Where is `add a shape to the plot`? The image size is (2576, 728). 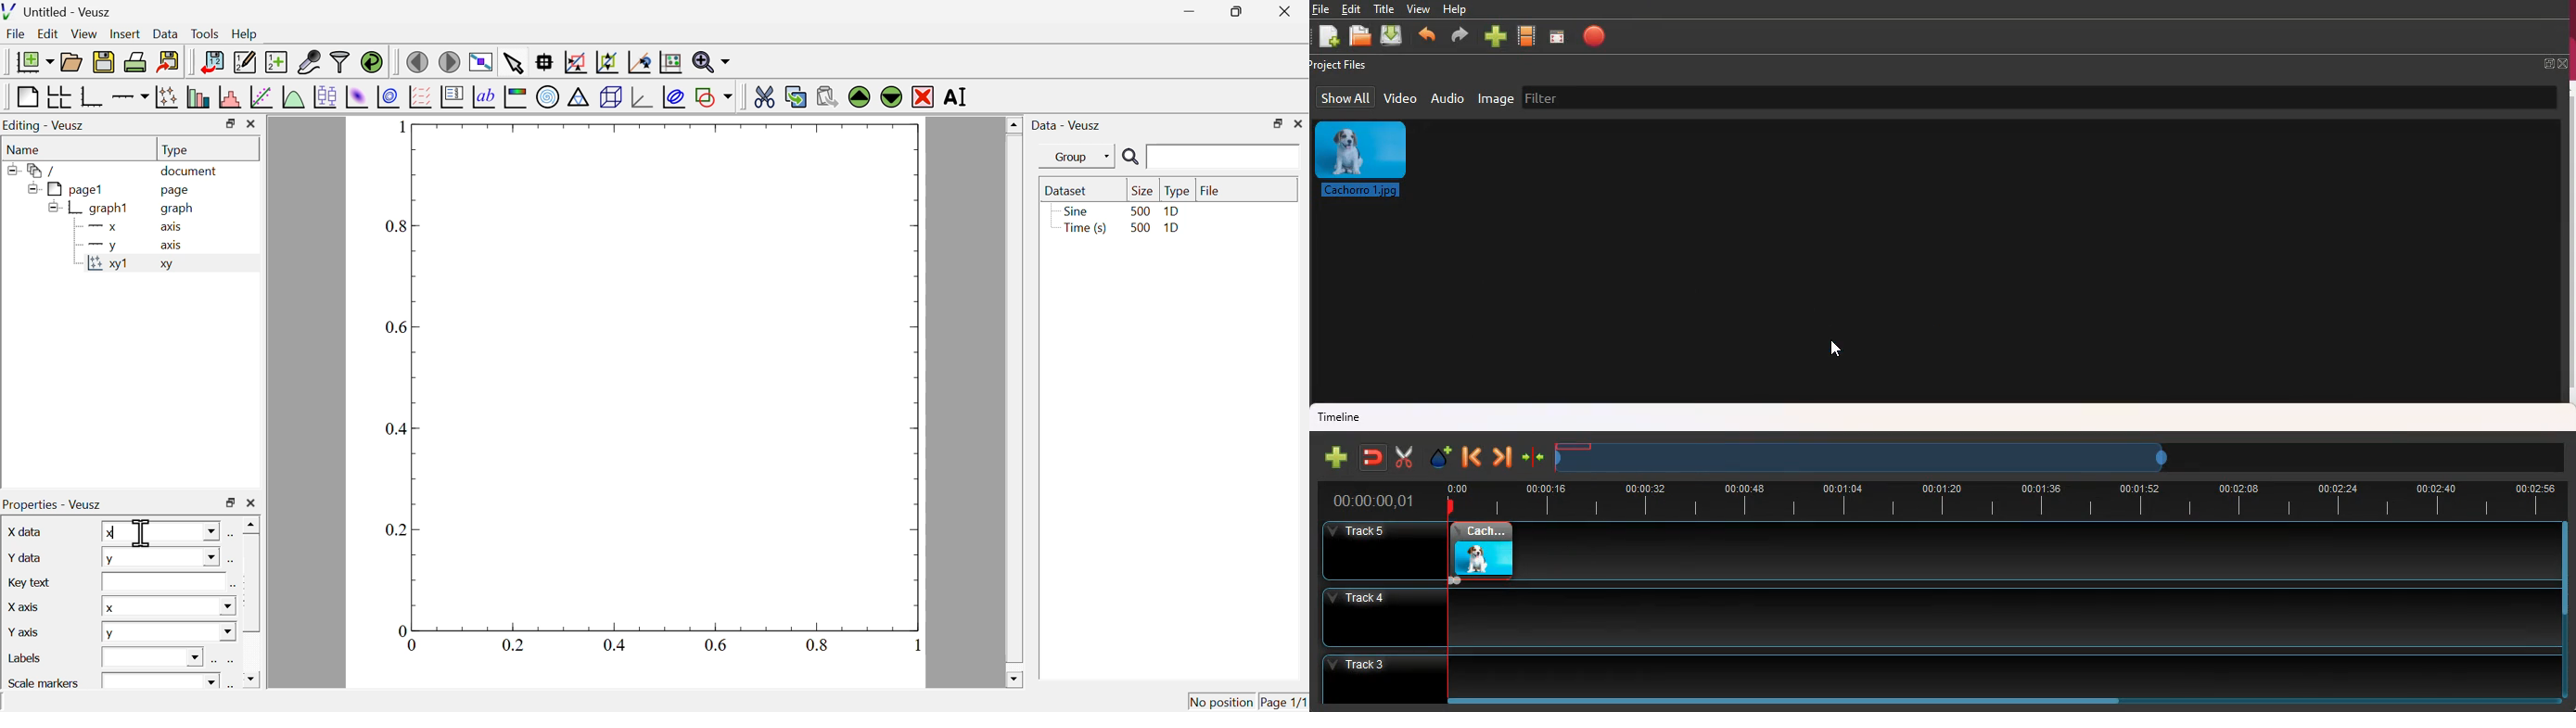
add a shape to the plot is located at coordinates (714, 97).